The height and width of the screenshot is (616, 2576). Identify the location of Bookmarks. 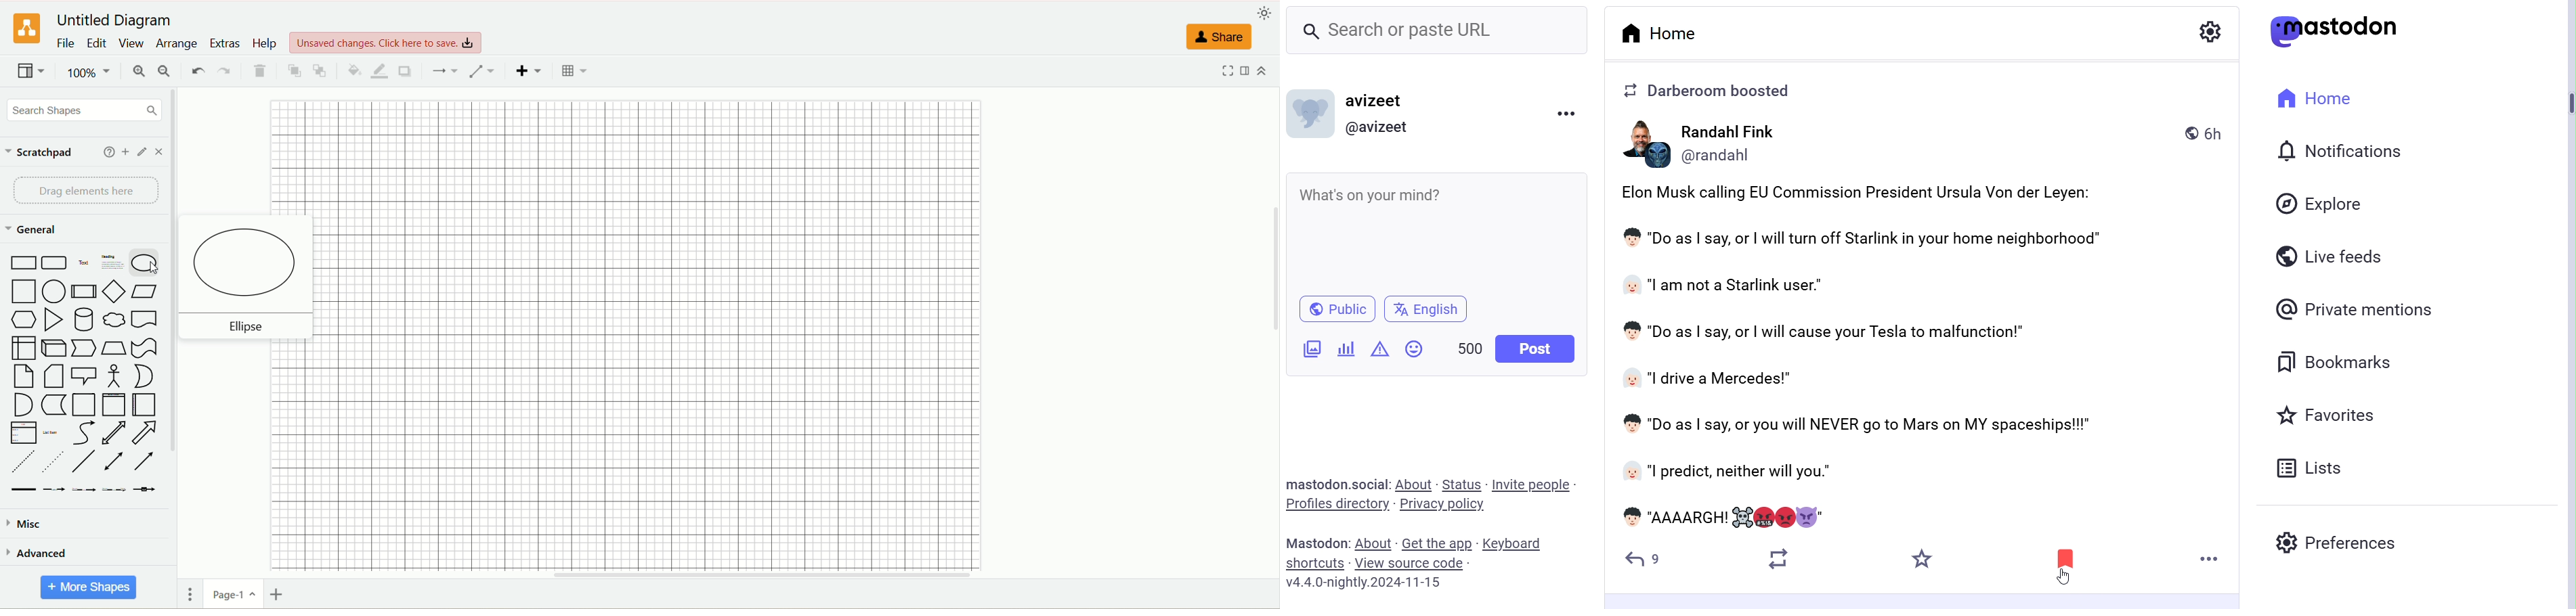
(2334, 361).